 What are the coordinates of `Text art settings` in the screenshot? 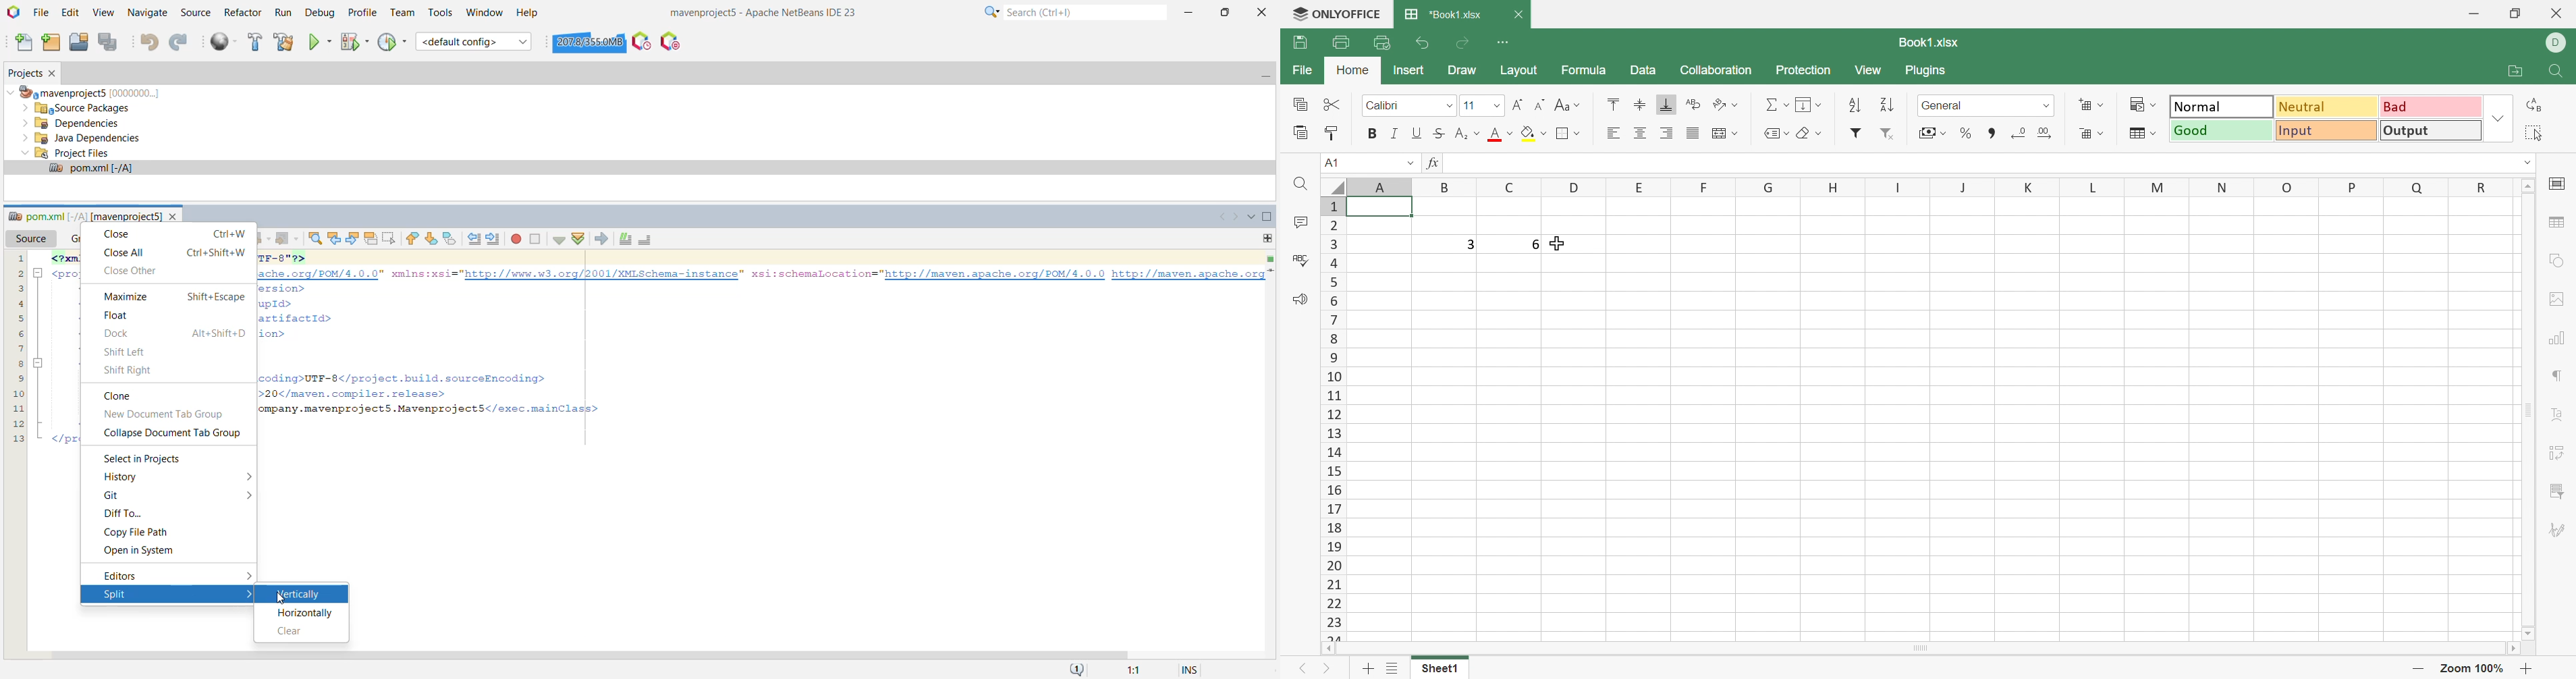 It's located at (2559, 412).